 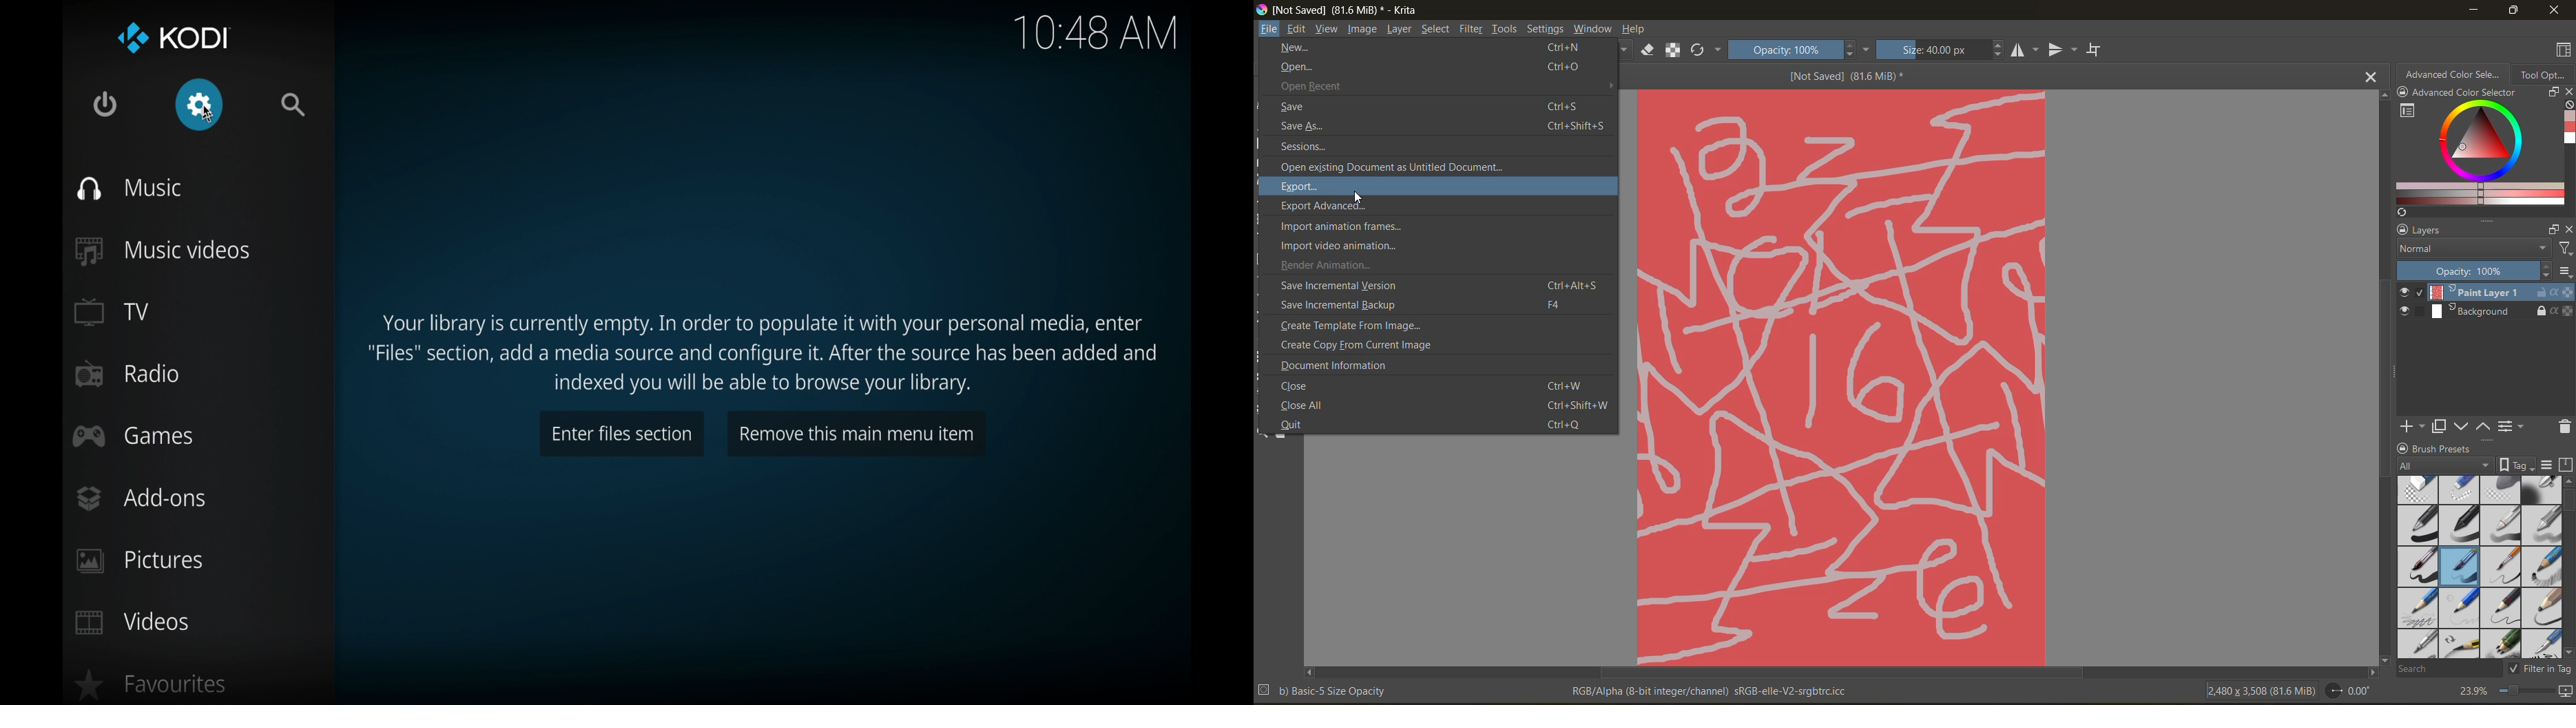 I want to click on quit, so click(x=1437, y=425).